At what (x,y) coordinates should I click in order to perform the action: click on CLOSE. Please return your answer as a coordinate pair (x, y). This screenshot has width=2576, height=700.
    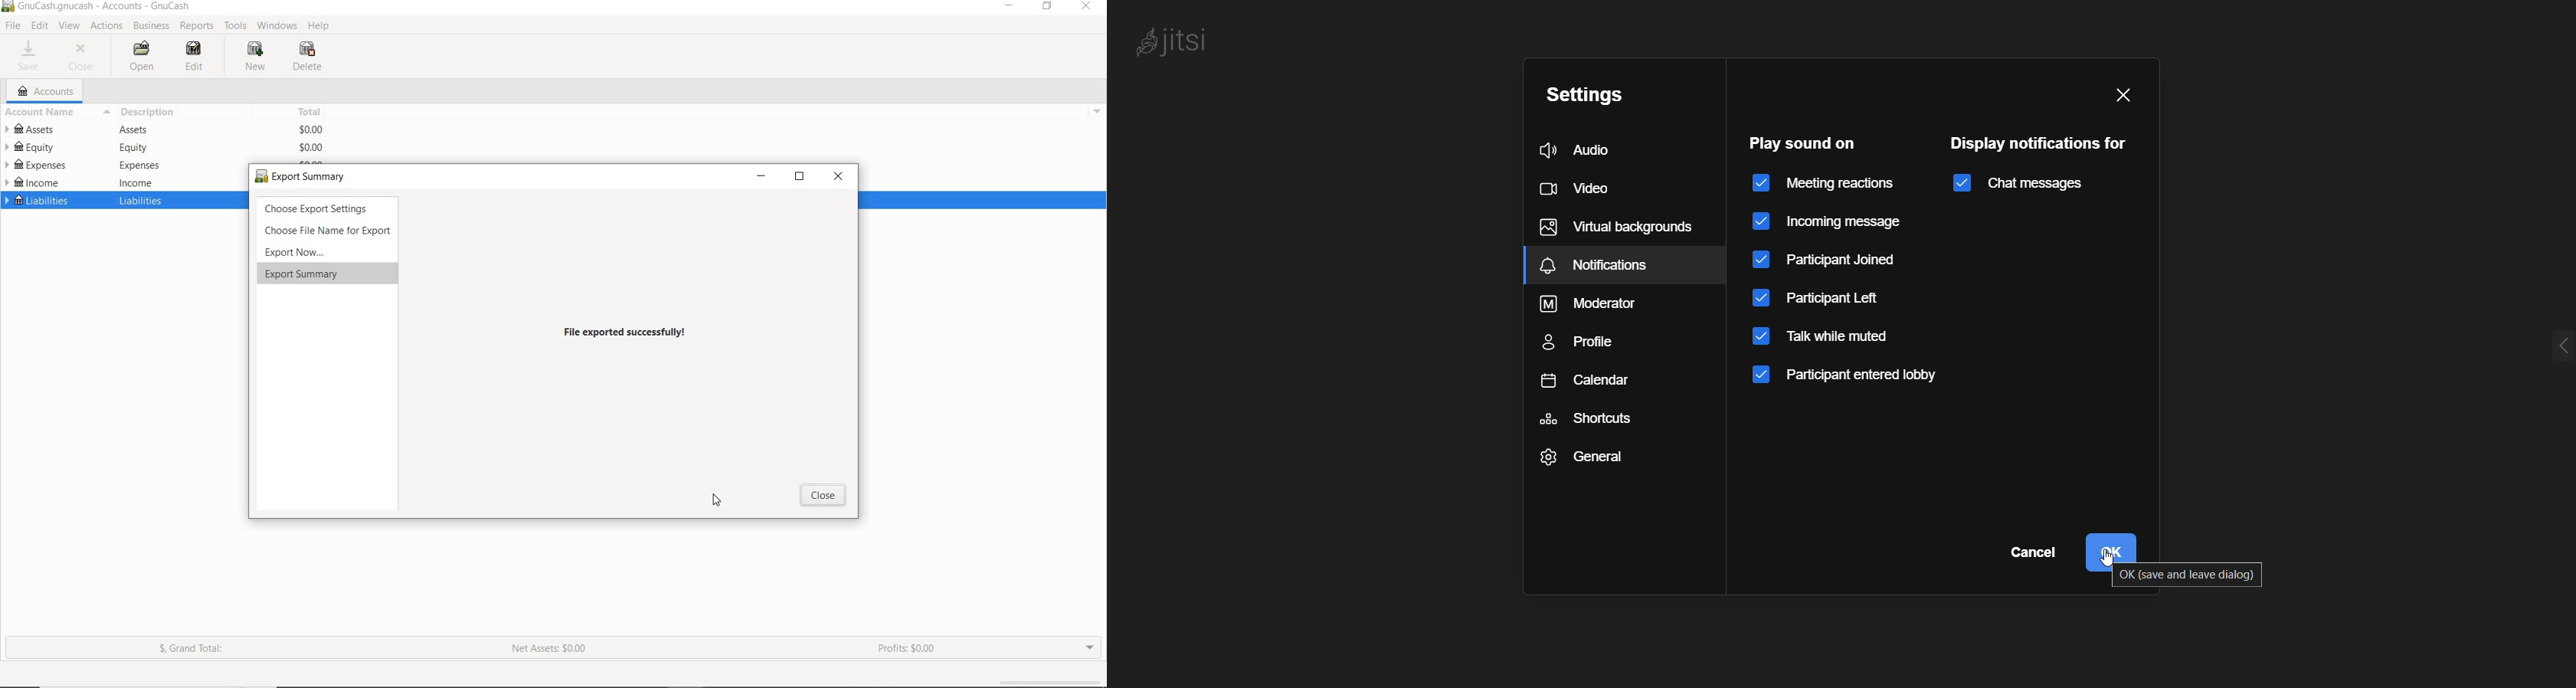
    Looking at the image, I should click on (1086, 7).